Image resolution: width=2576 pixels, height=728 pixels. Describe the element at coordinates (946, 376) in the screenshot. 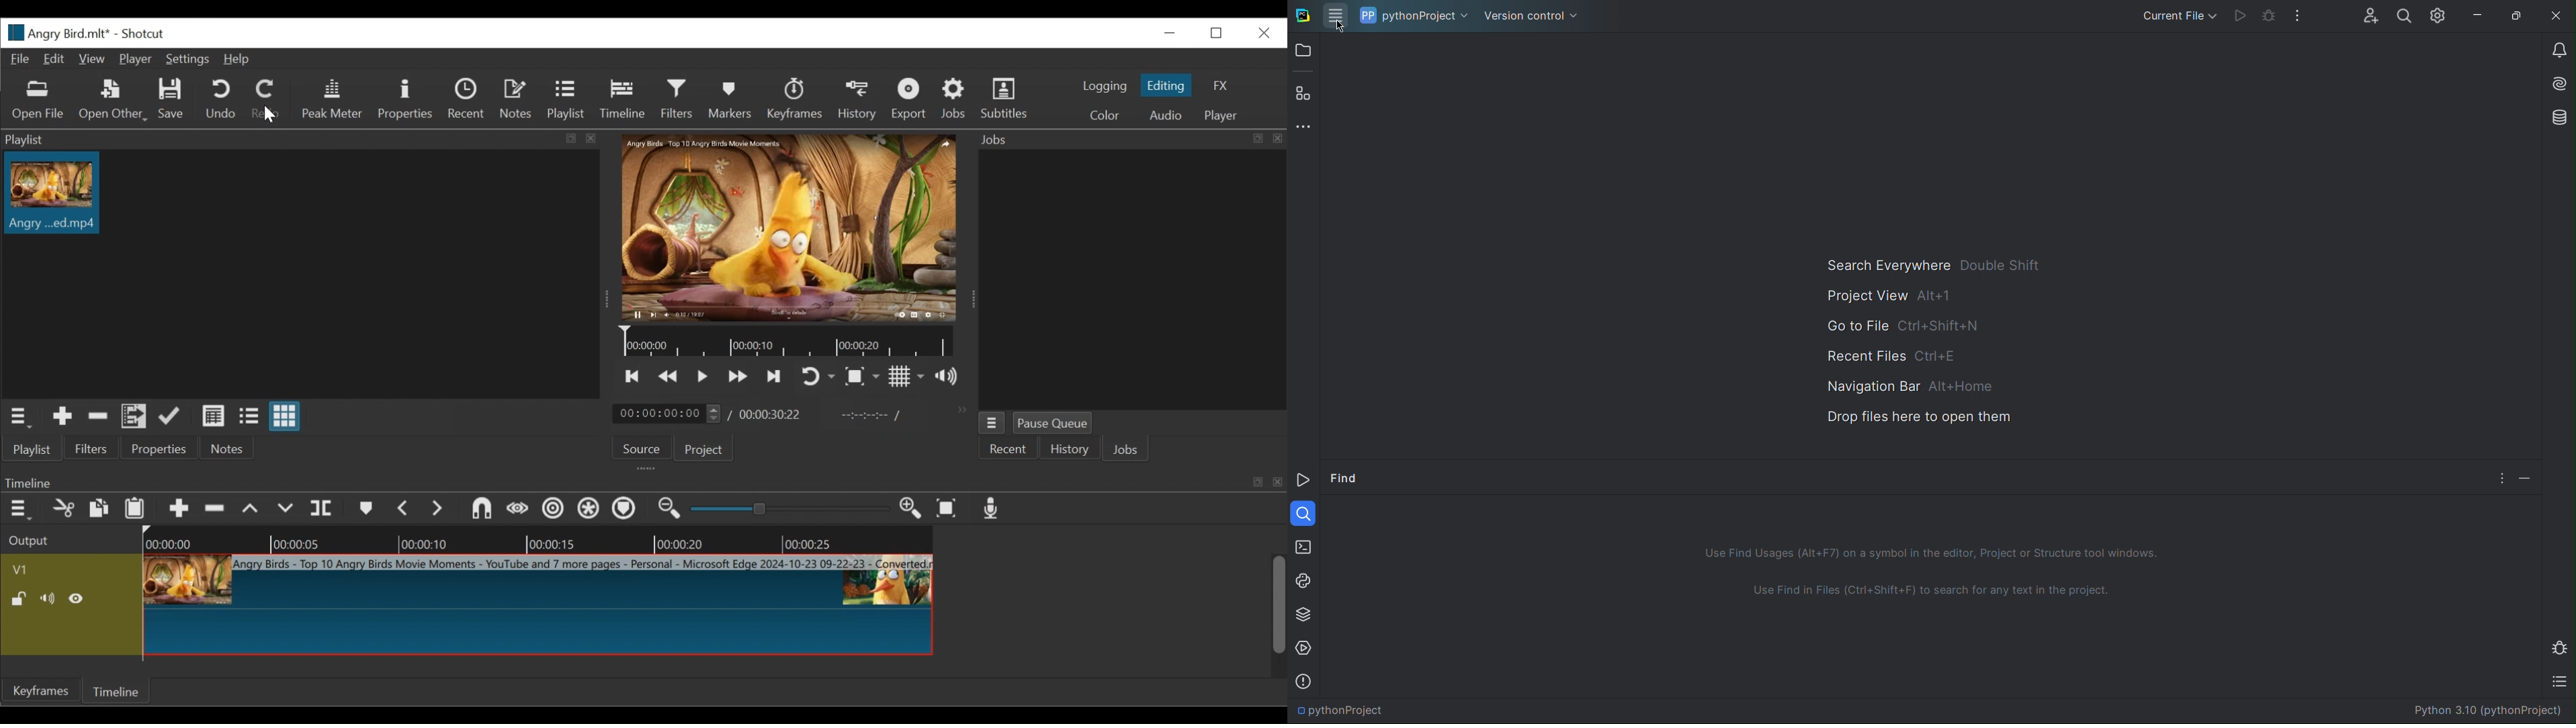

I see `Show volume control` at that location.